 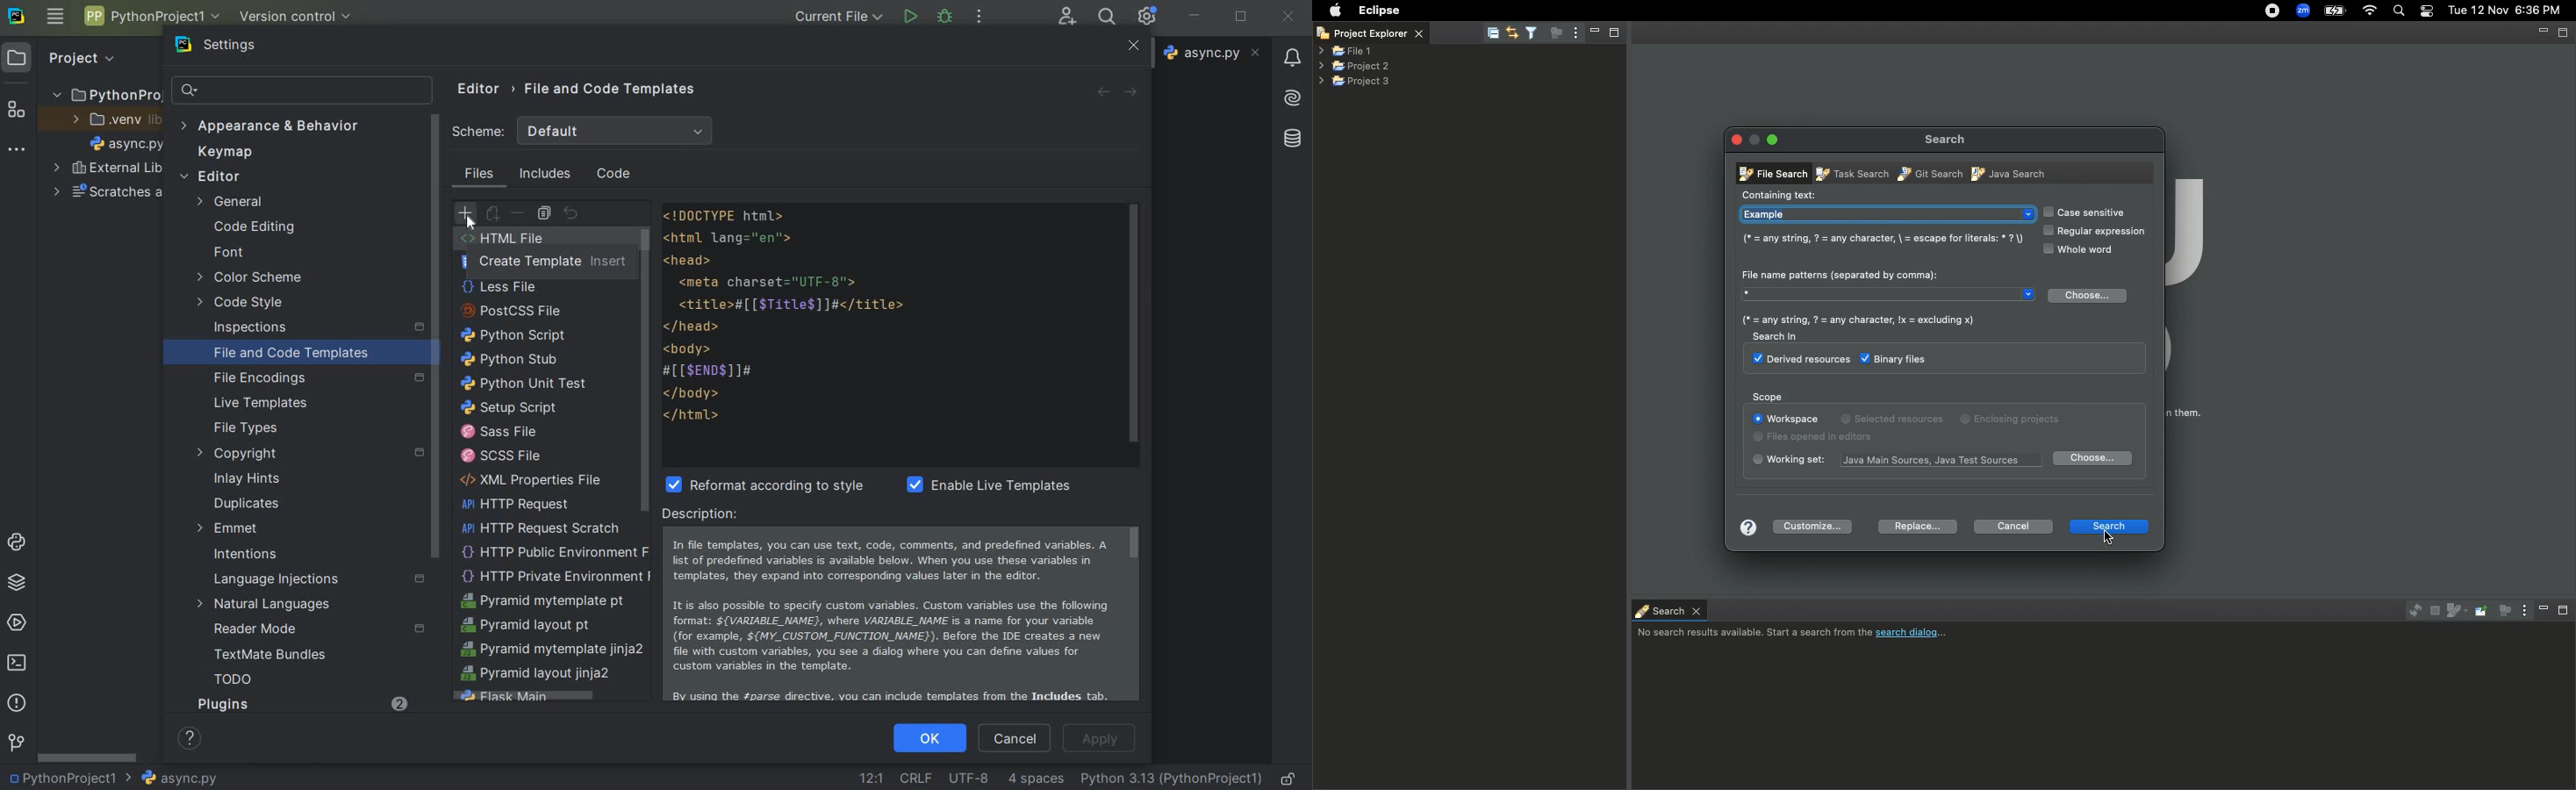 What do you see at coordinates (554, 576) in the screenshot?
I see `HTTP Private Environment` at bounding box center [554, 576].